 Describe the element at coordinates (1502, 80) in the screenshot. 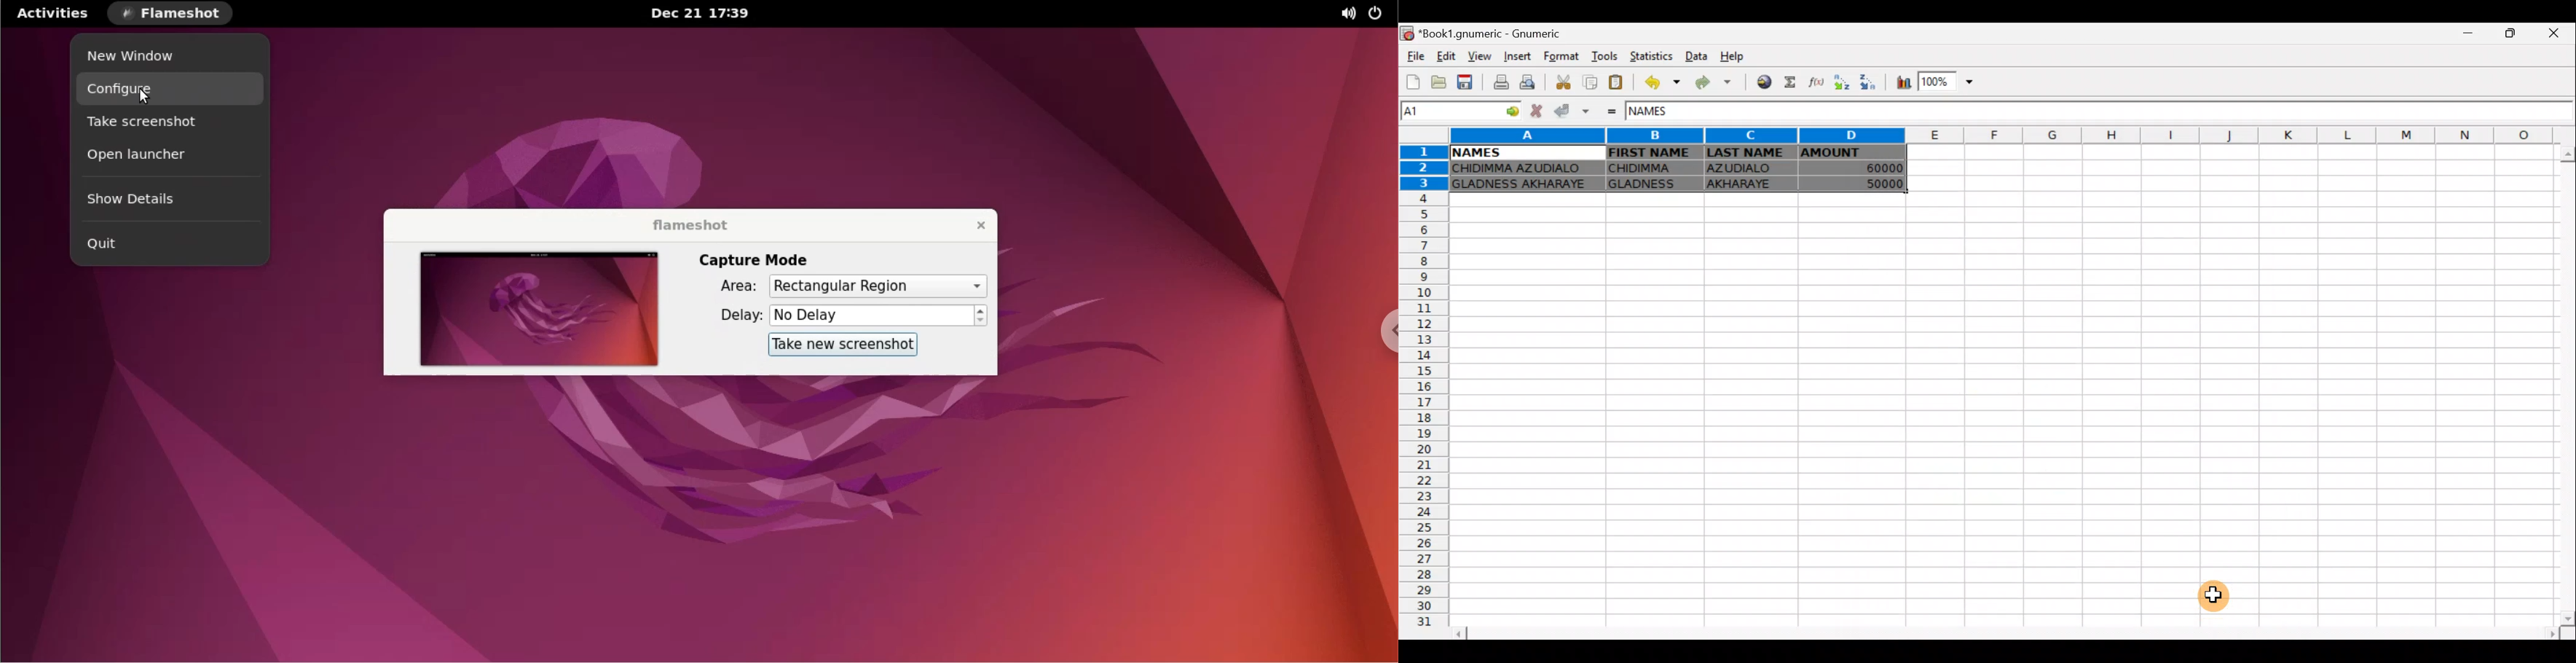

I see `Print current file` at that location.